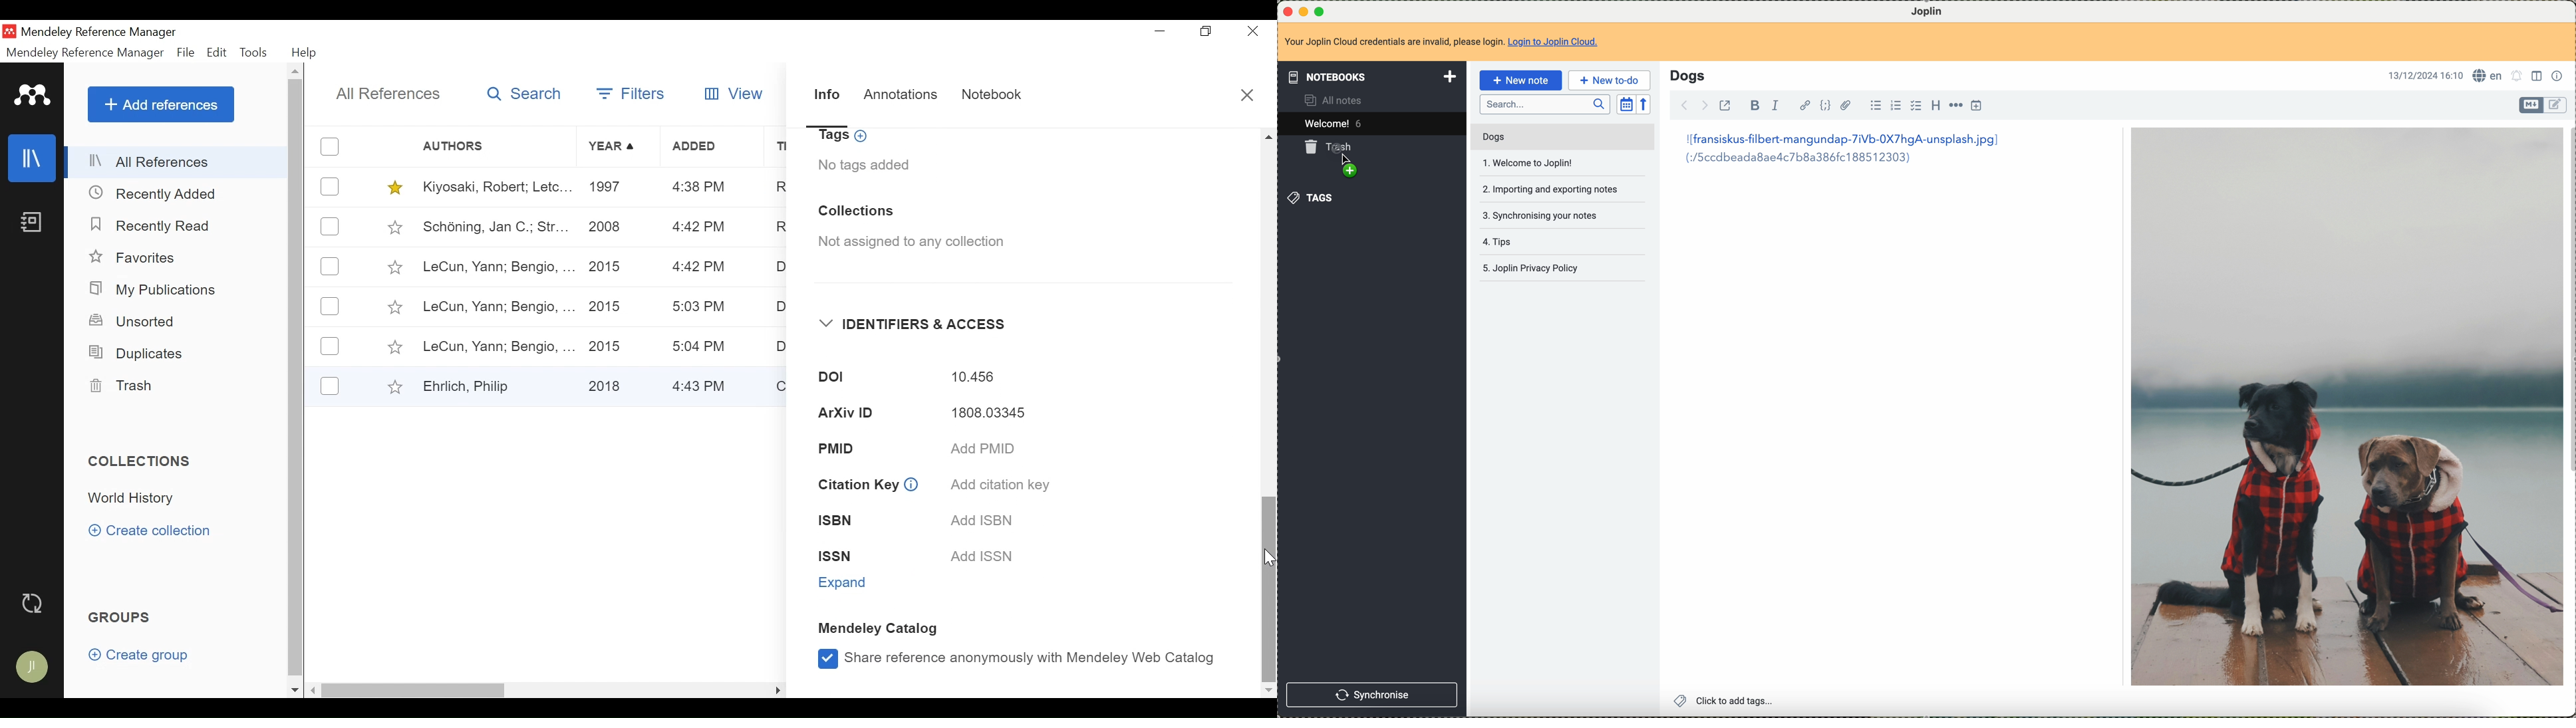  What do you see at coordinates (1874, 106) in the screenshot?
I see `bulleted list` at bounding box center [1874, 106].